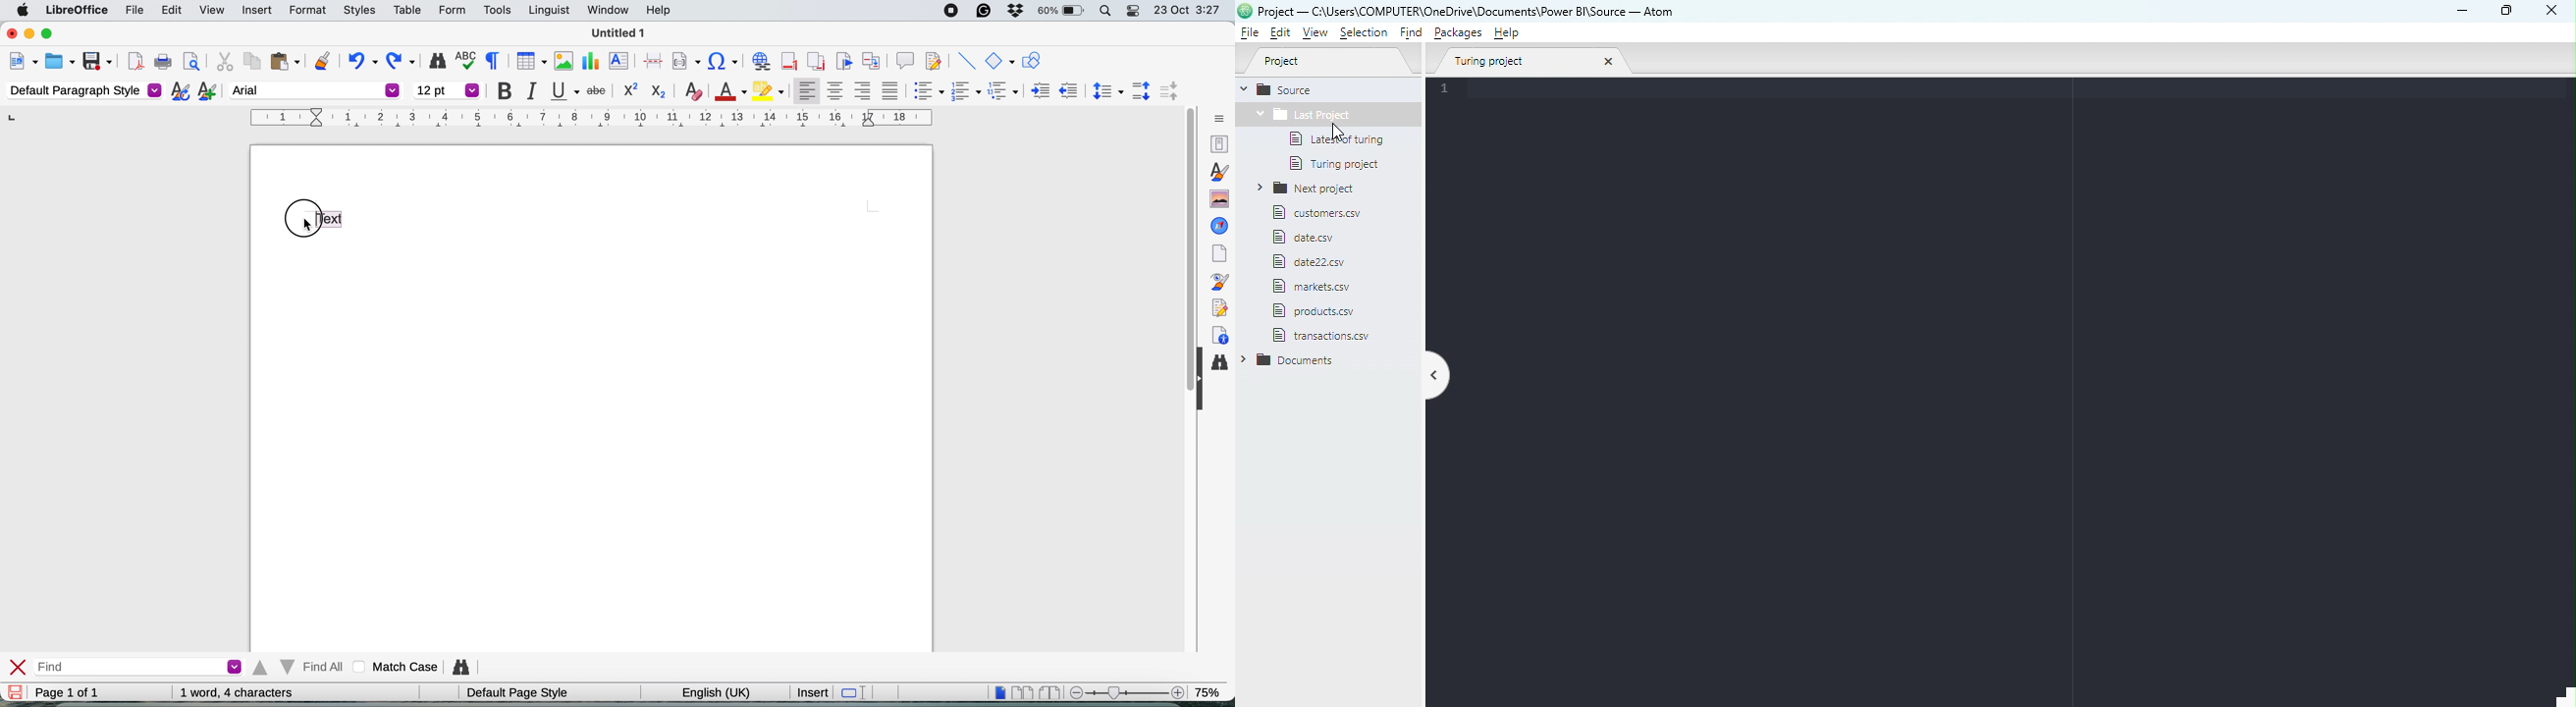  What do you see at coordinates (844, 61) in the screenshot?
I see `insert bookmark` at bounding box center [844, 61].